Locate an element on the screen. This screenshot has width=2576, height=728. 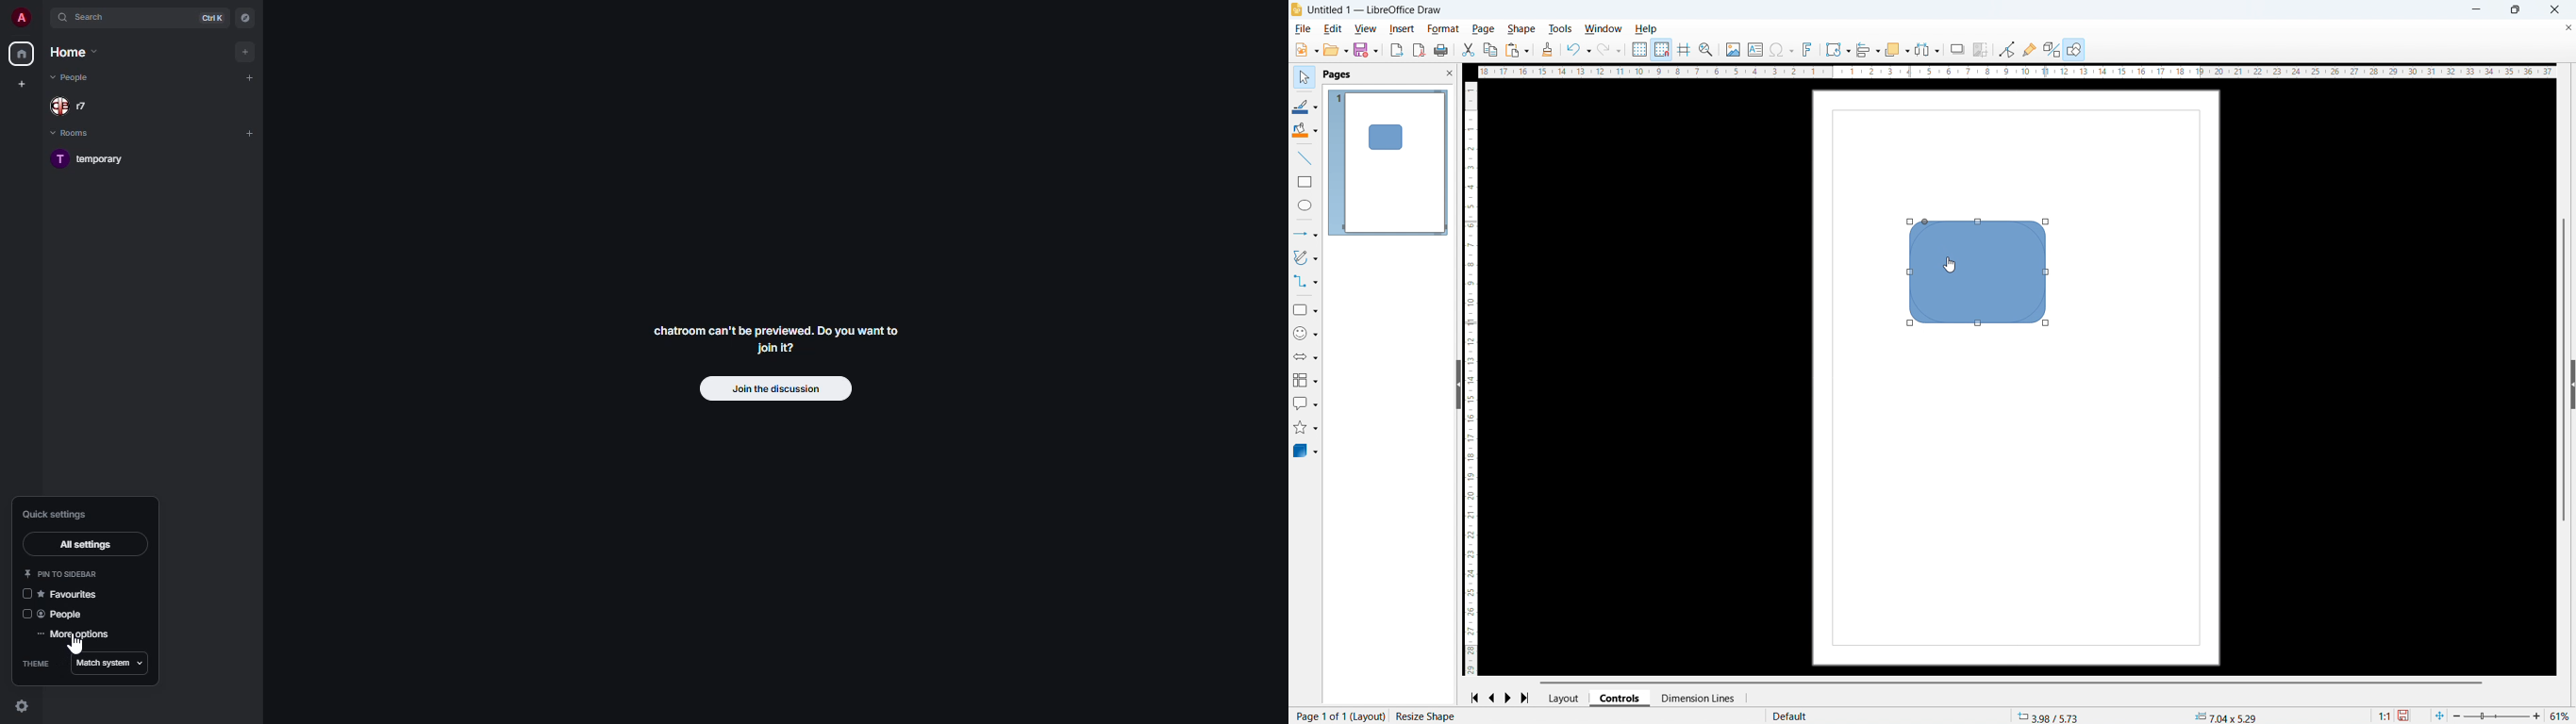
Zoom slider  is located at coordinates (2497, 716).